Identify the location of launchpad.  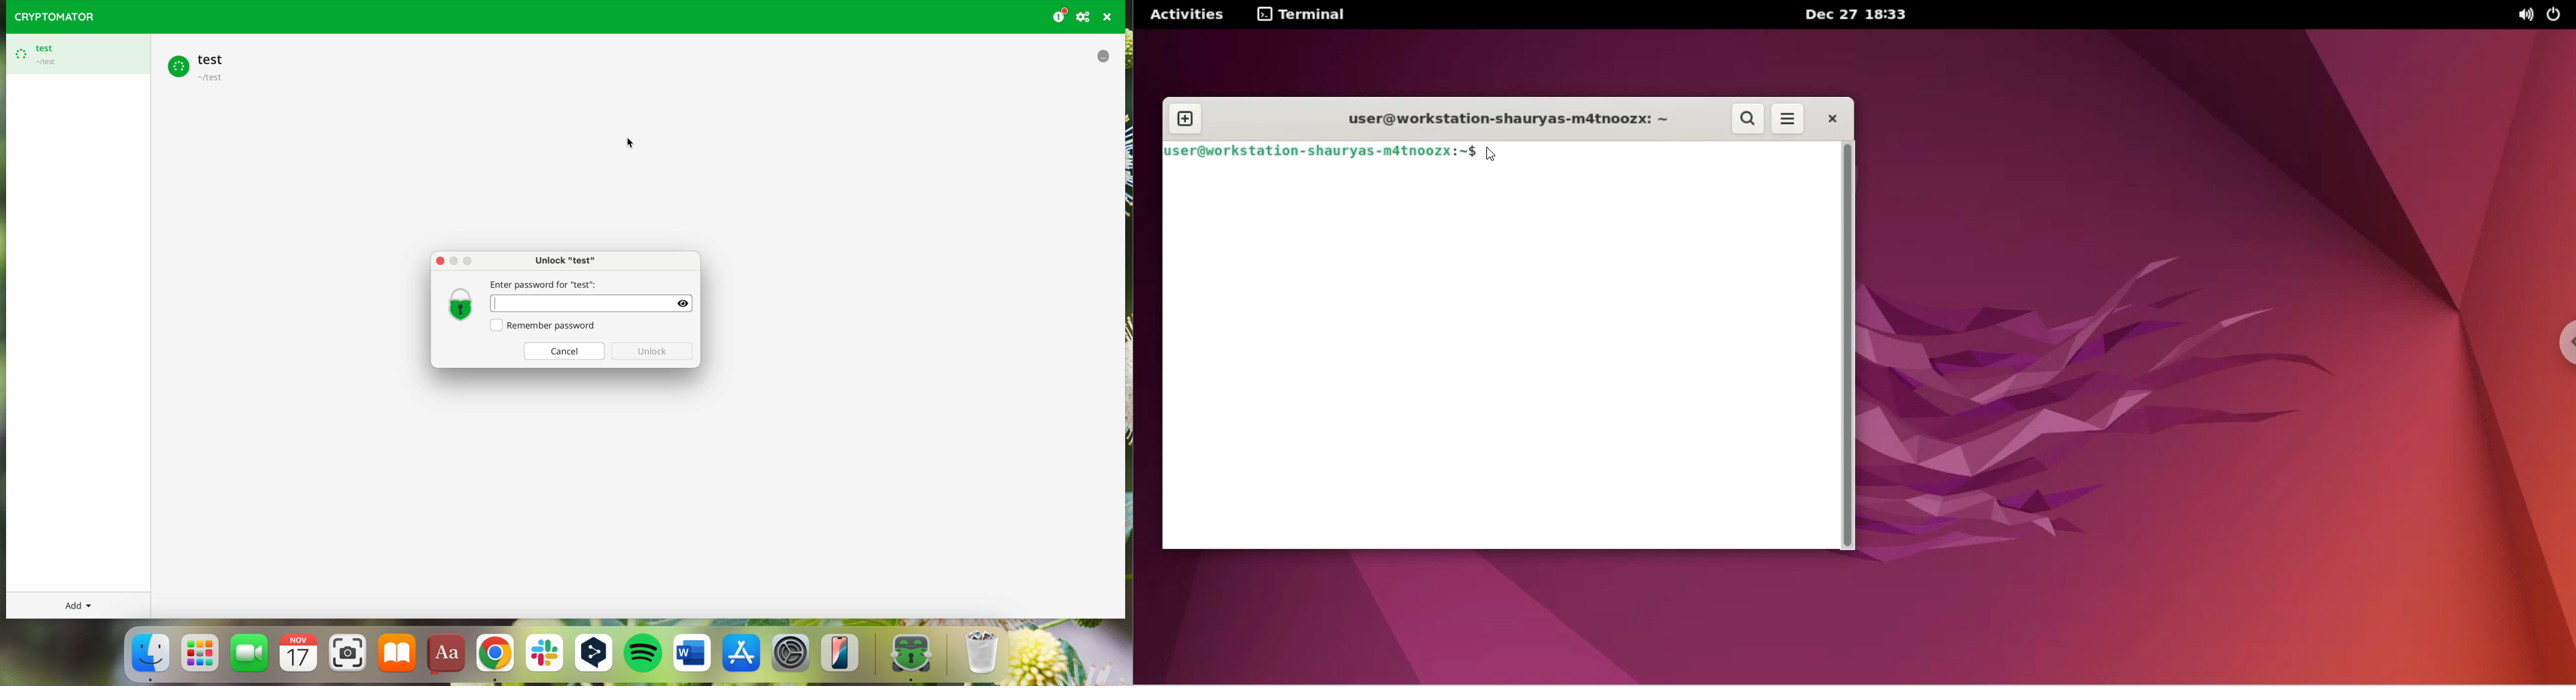
(201, 653).